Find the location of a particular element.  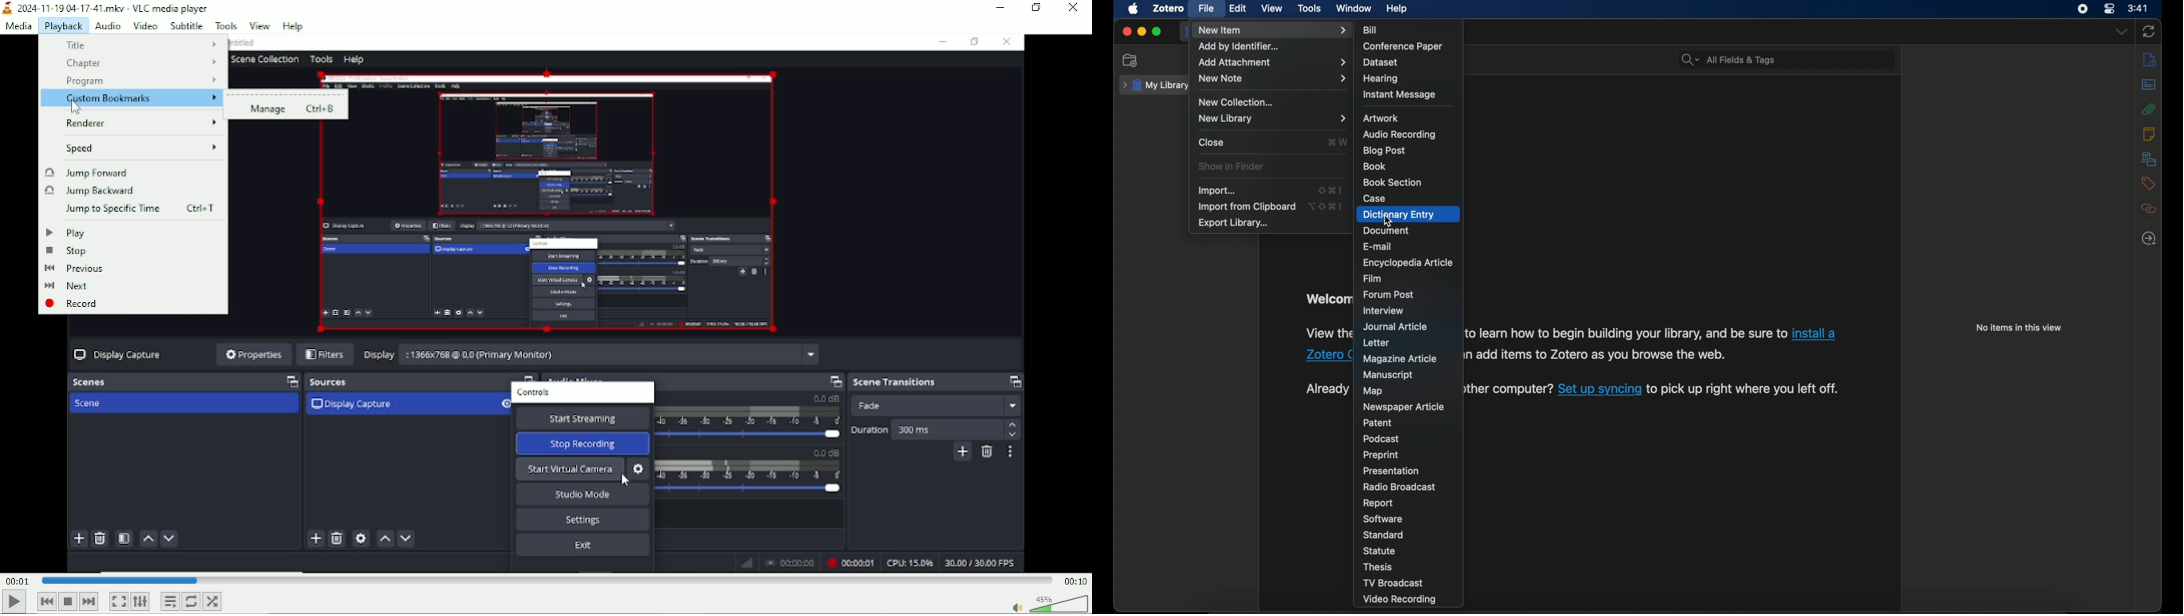

tags is located at coordinates (2149, 184).